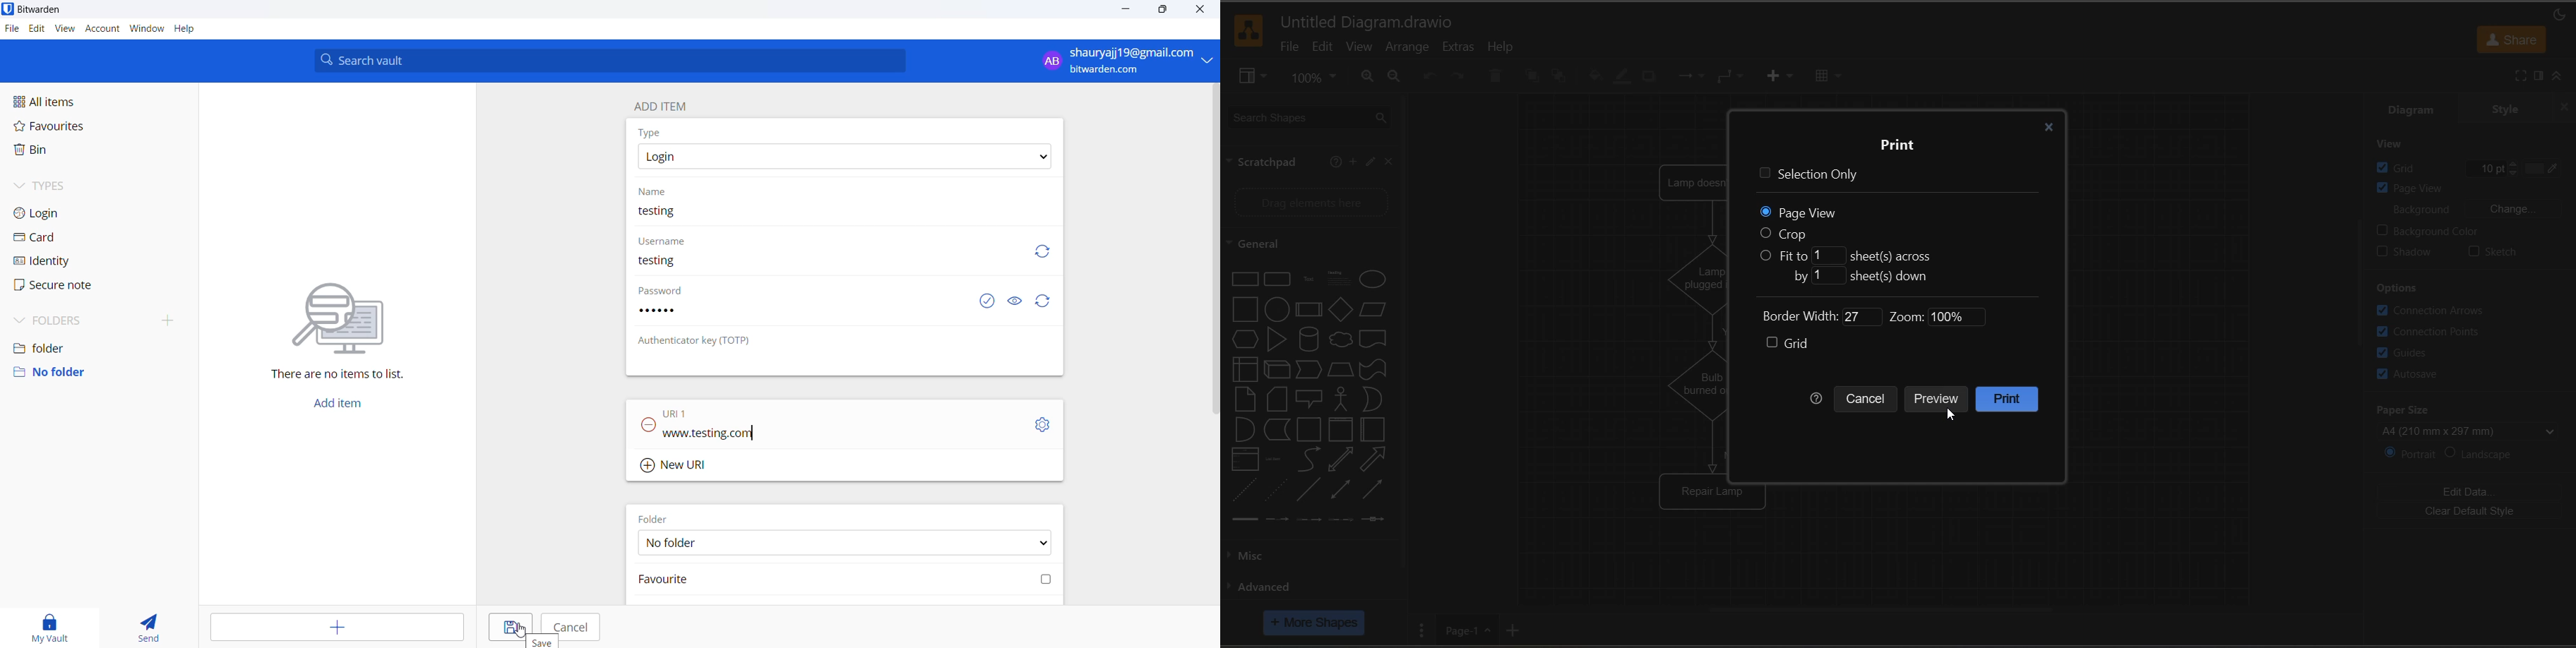 The height and width of the screenshot is (672, 2576). I want to click on connection arrows, so click(2445, 310).